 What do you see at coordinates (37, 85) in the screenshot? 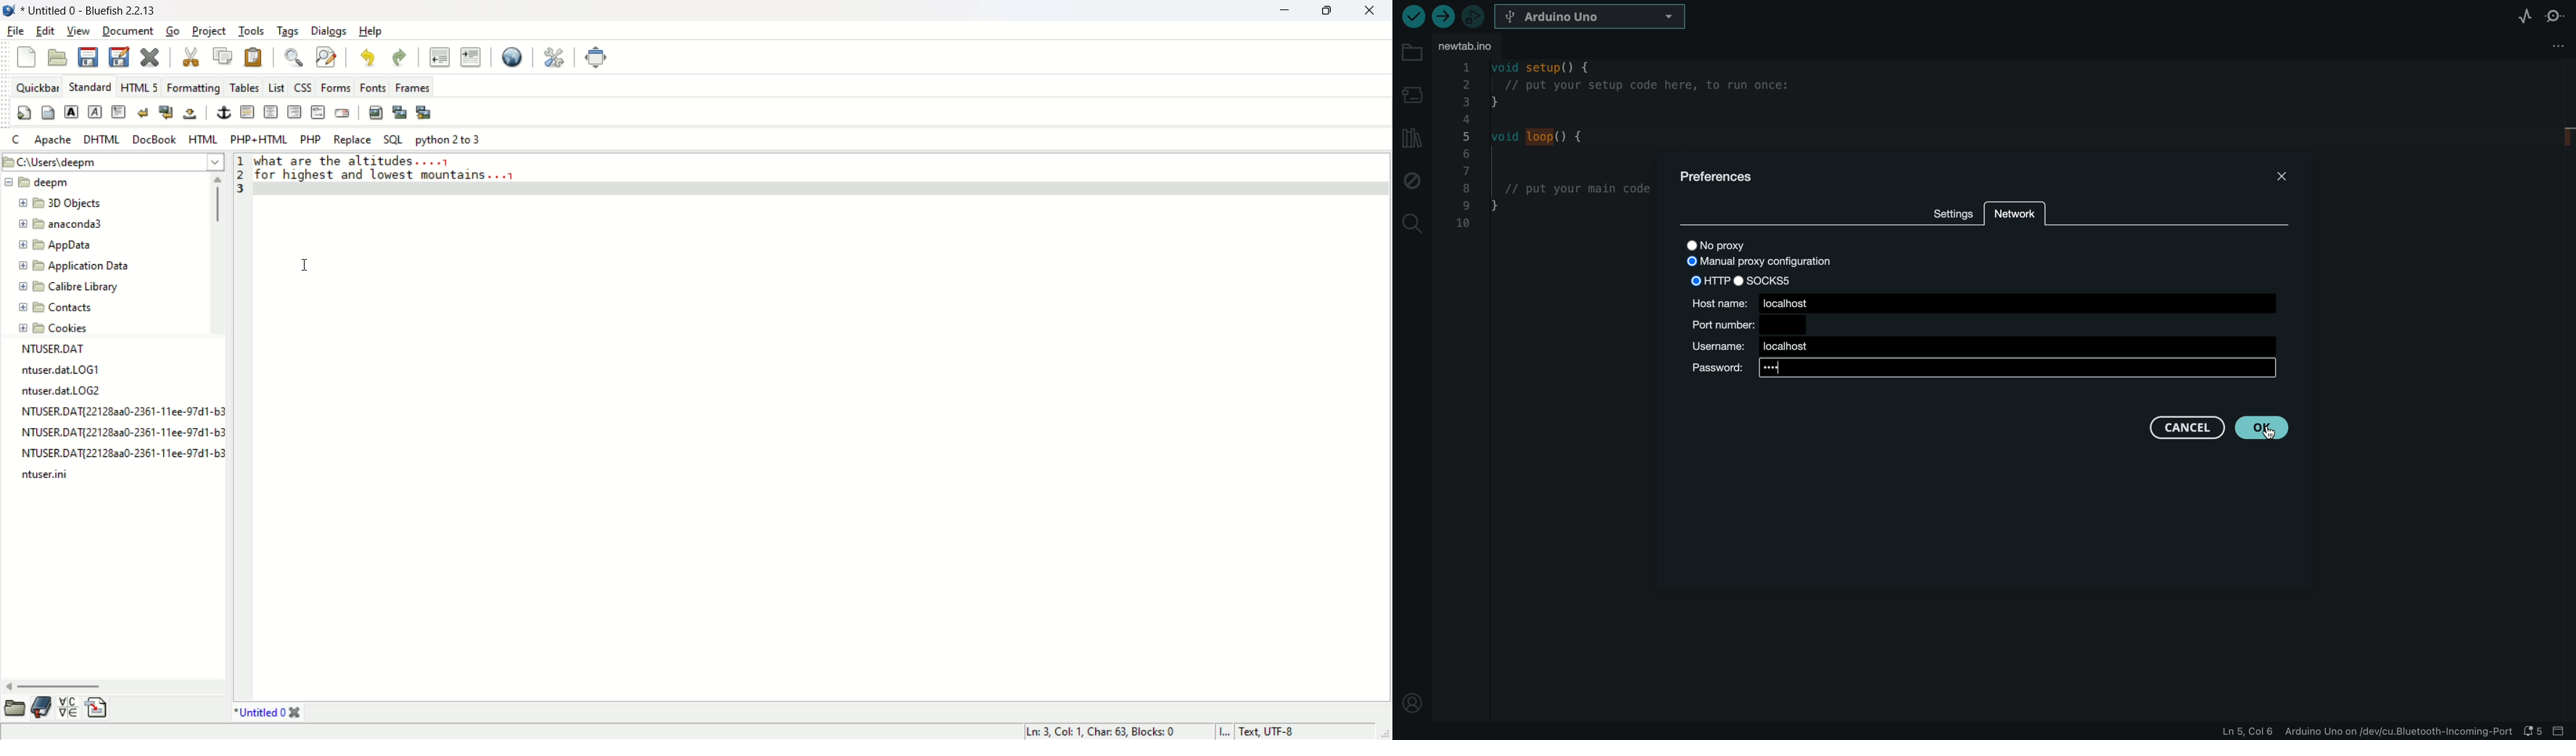
I see `quickbar` at bounding box center [37, 85].